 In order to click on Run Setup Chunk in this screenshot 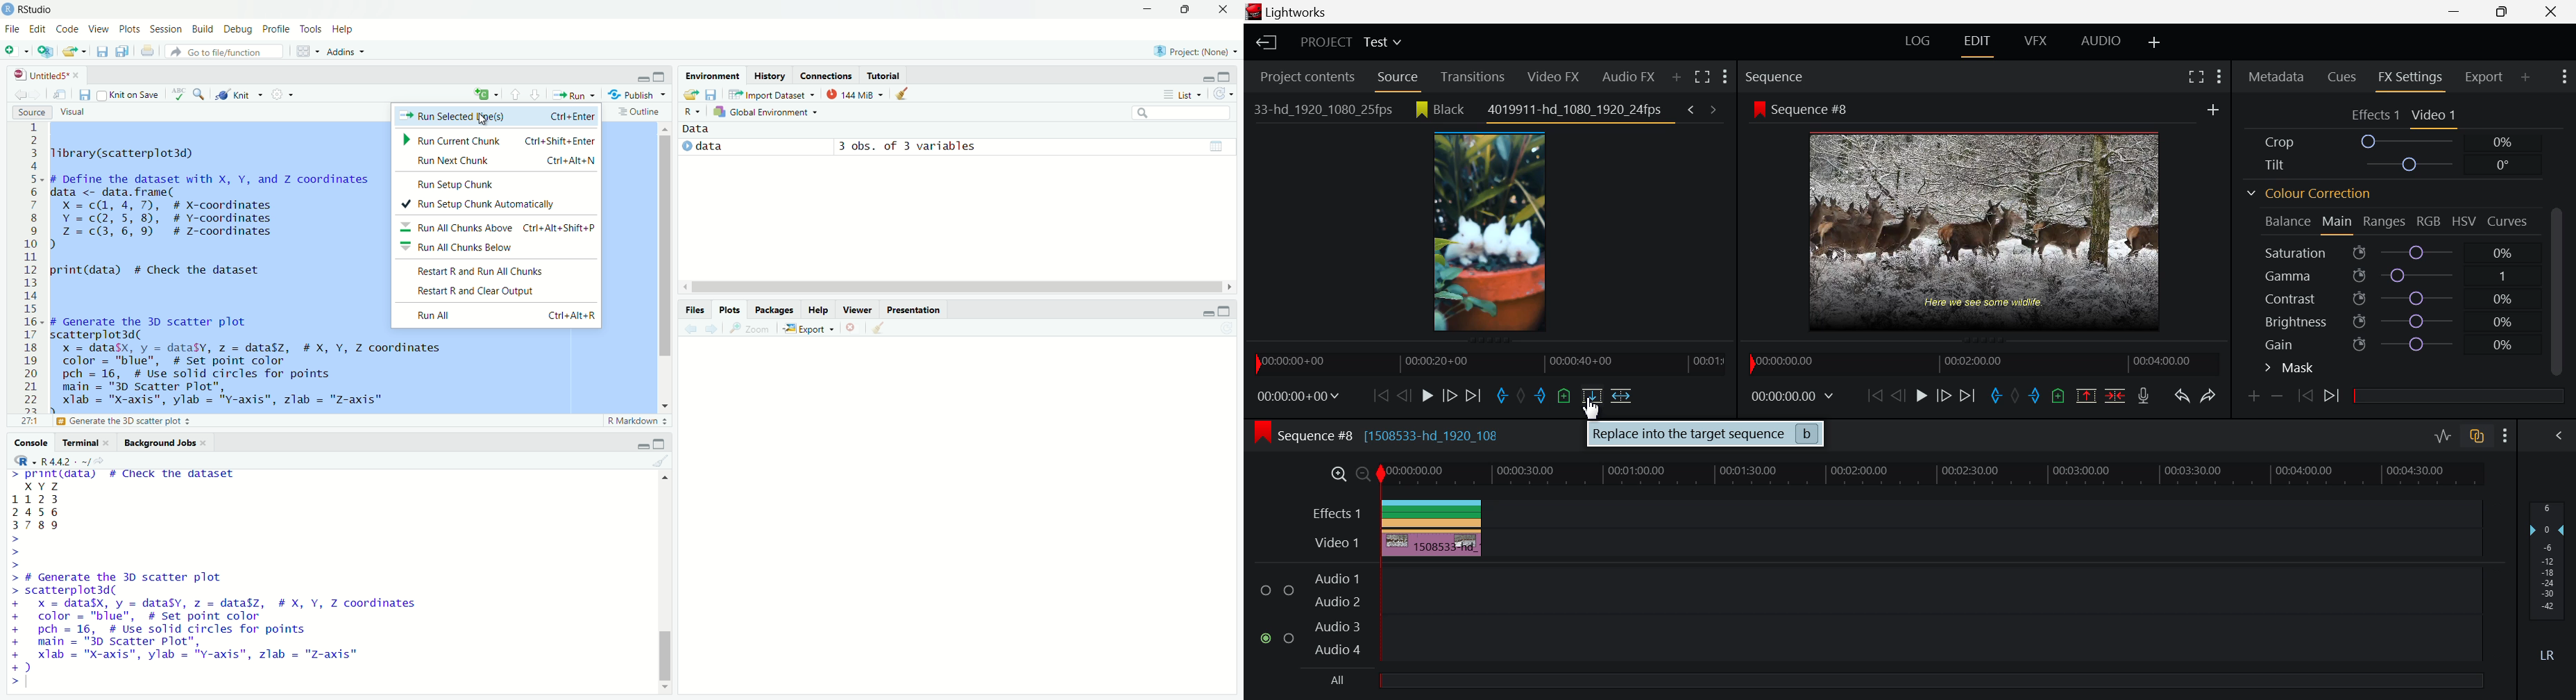, I will do `click(466, 185)`.